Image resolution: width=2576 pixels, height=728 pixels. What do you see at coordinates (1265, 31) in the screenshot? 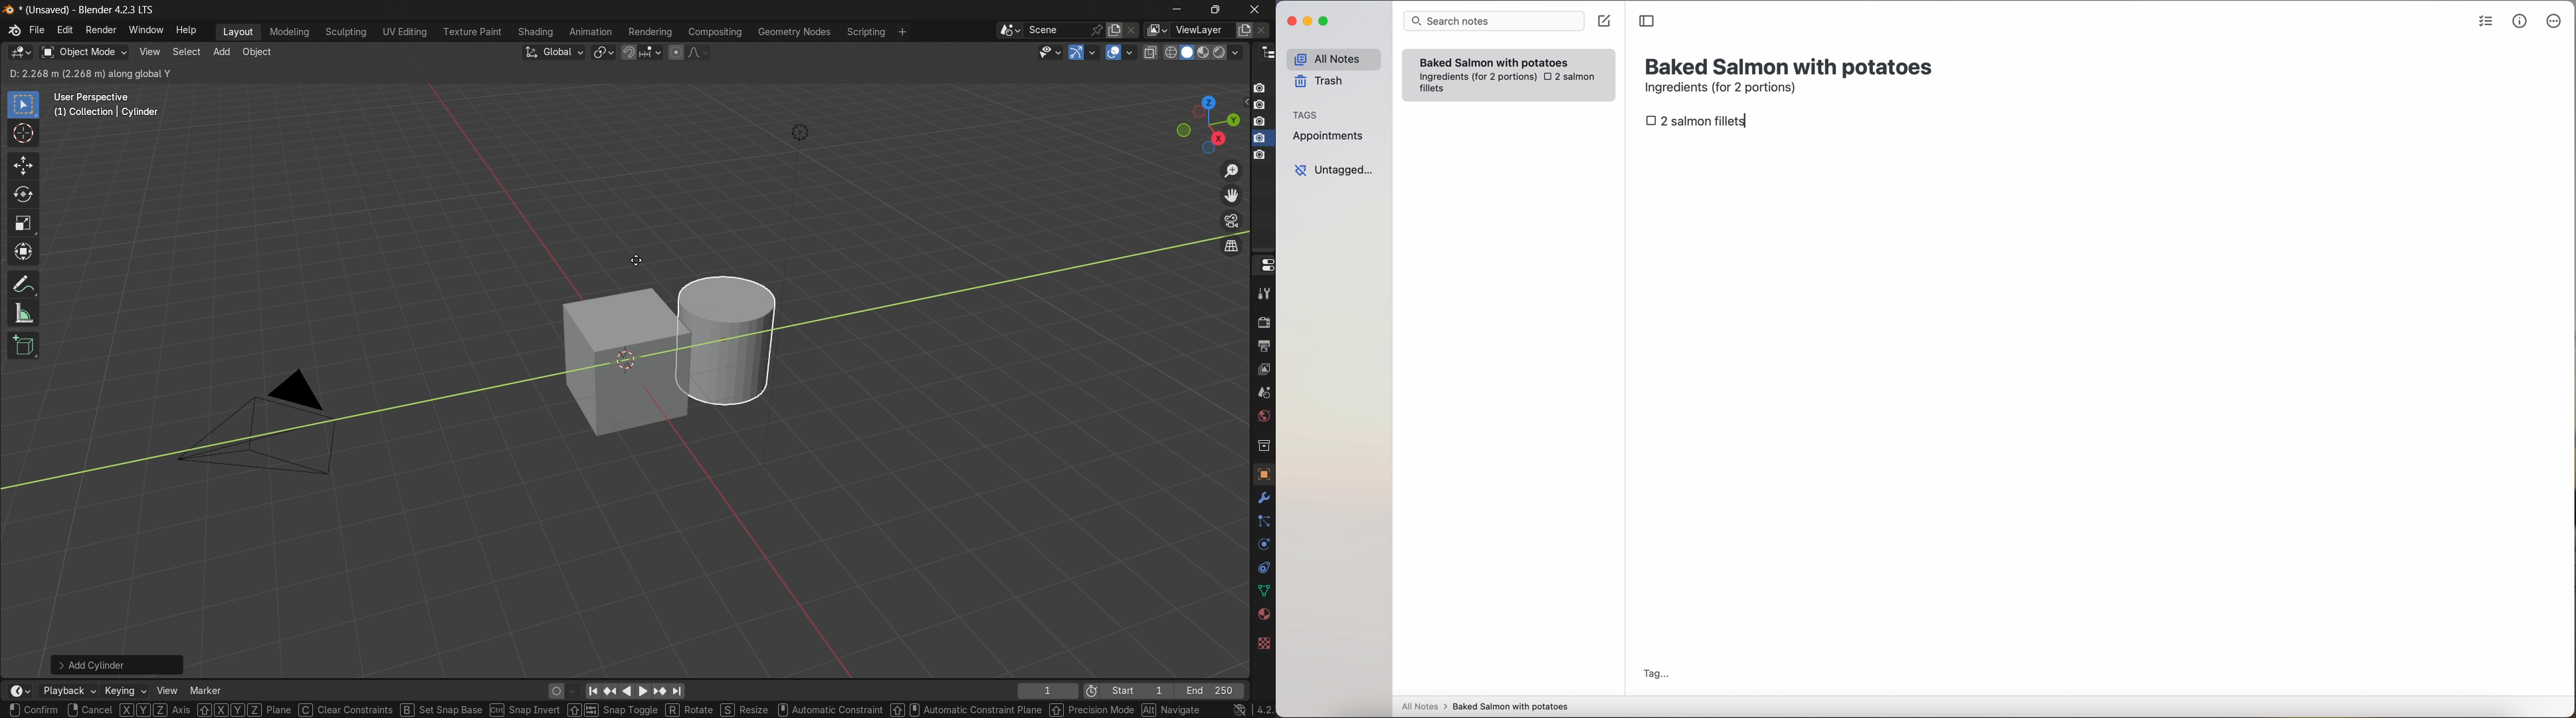
I see `remove view layer` at bounding box center [1265, 31].